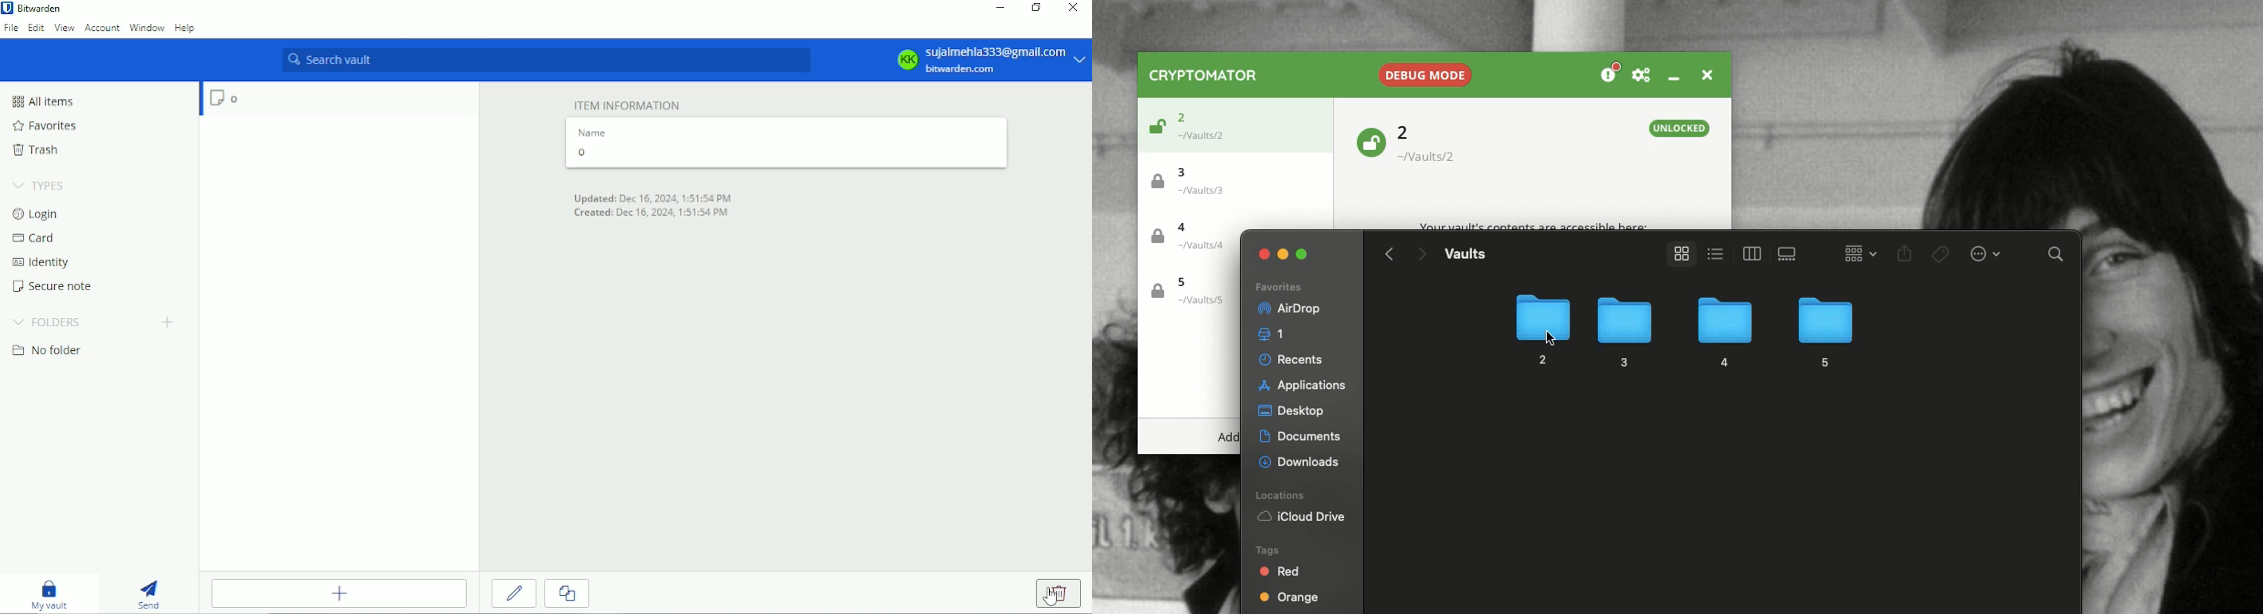 The height and width of the screenshot is (616, 2268). What do you see at coordinates (658, 213) in the screenshot?
I see `Created: Dec 16, 2024, 1:51:54 PM` at bounding box center [658, 213].